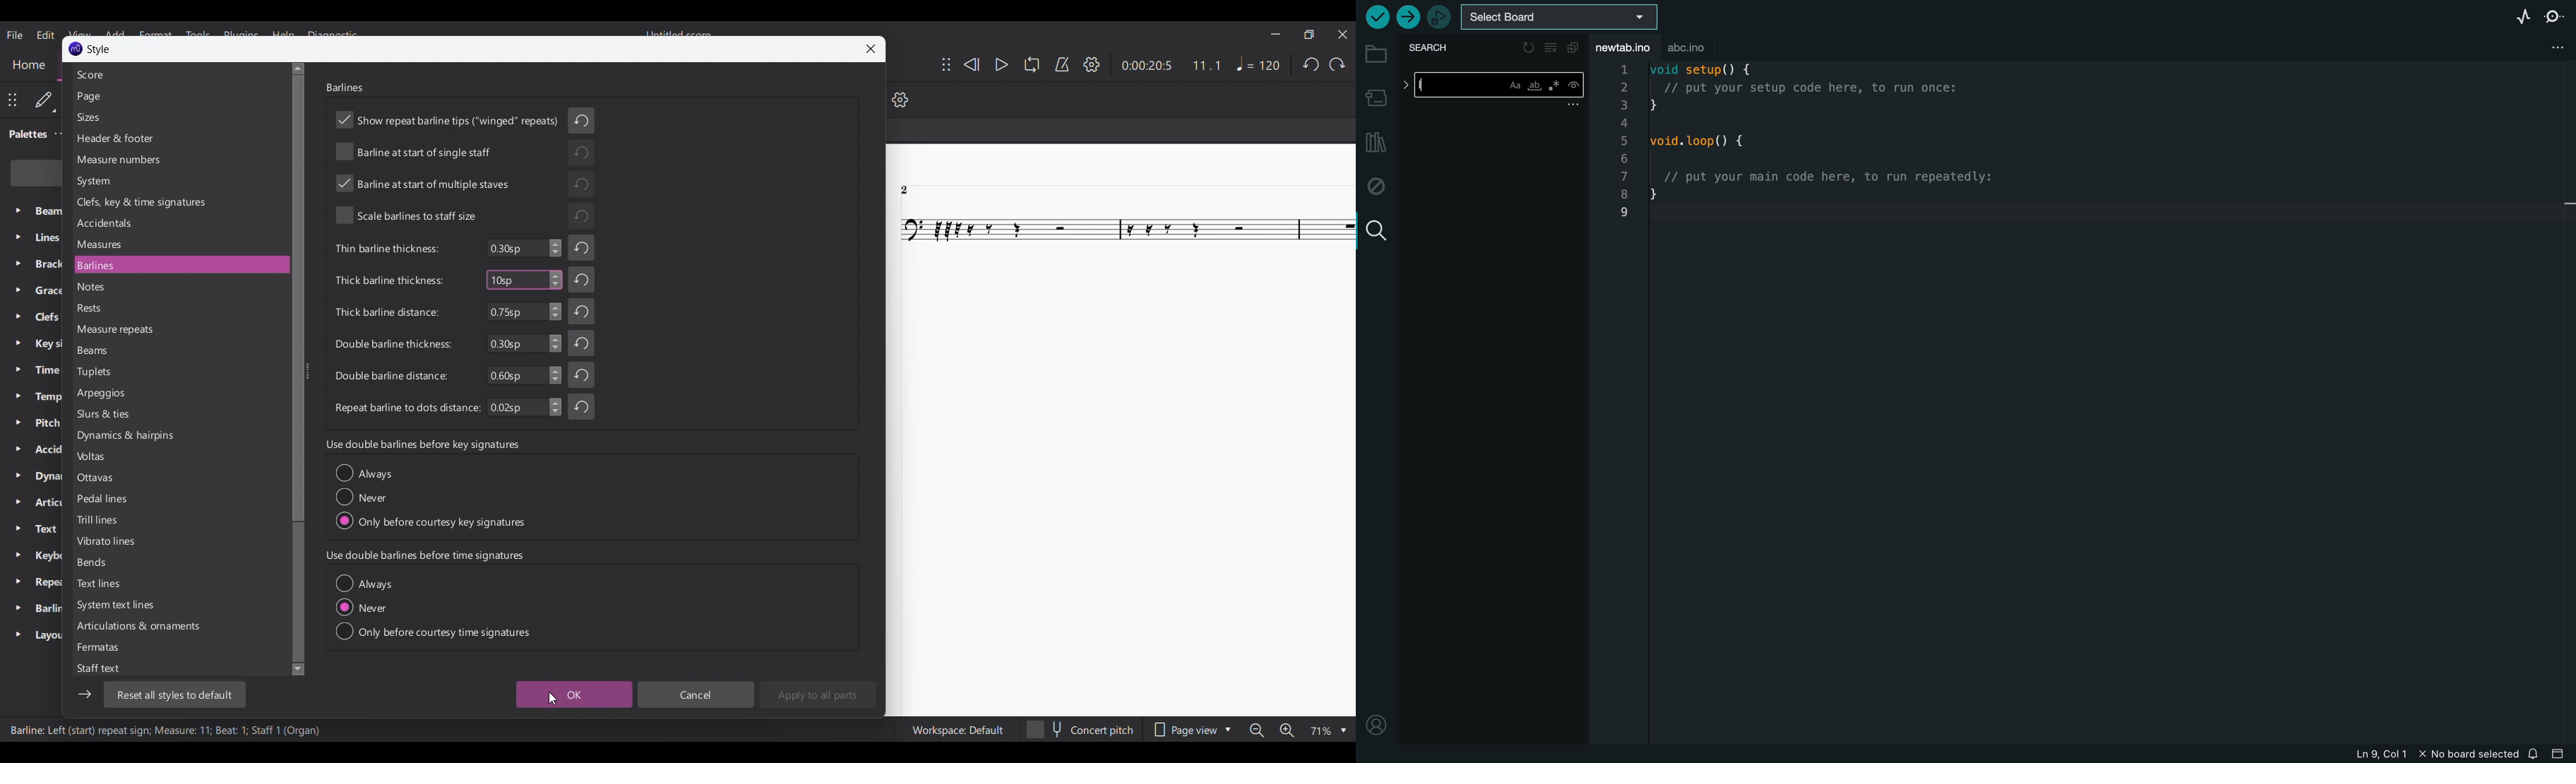 Image resolution: width=2576 pixels, height=784 pixels. What do you see at coordinates (433, 608) in the screenshot?
I see `Toggle options under current section` at bounding box center [433, 608].